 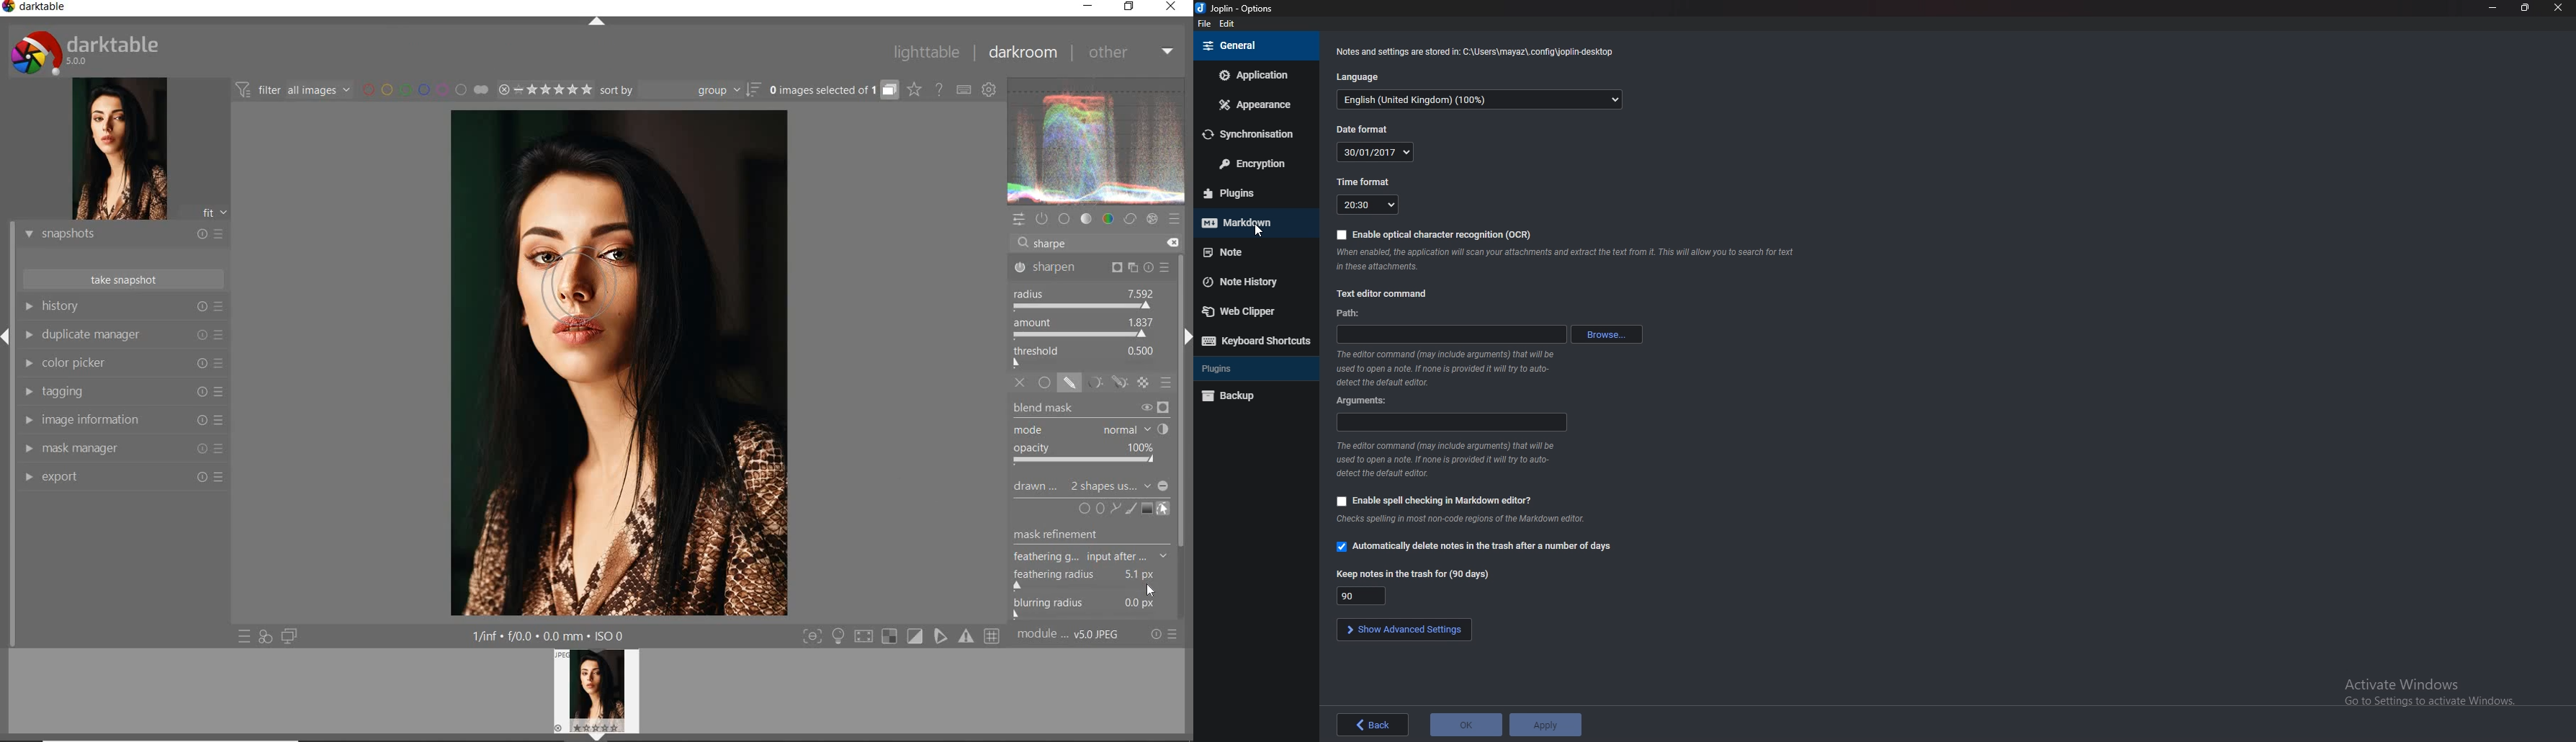 What do you see at coordinates (1481, 101) in the screenshot?
I see `language` at bounding box center [1481, 101].